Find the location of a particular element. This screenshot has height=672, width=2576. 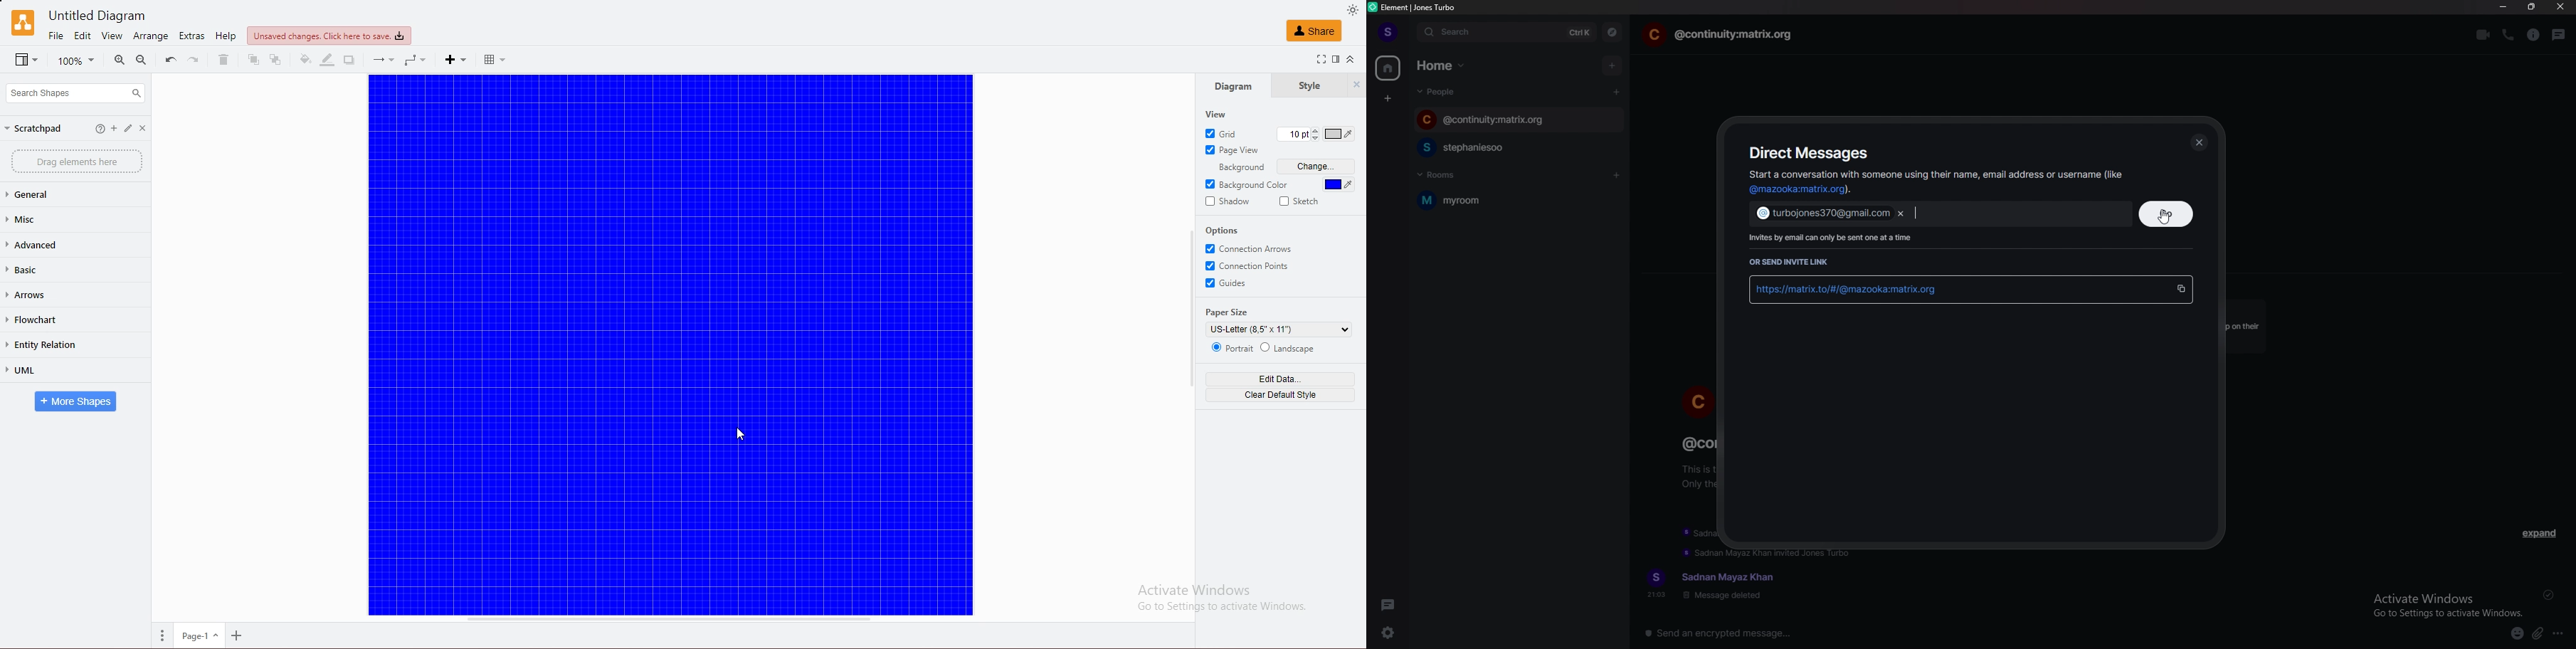

element is located at coordinates (1418, 7).